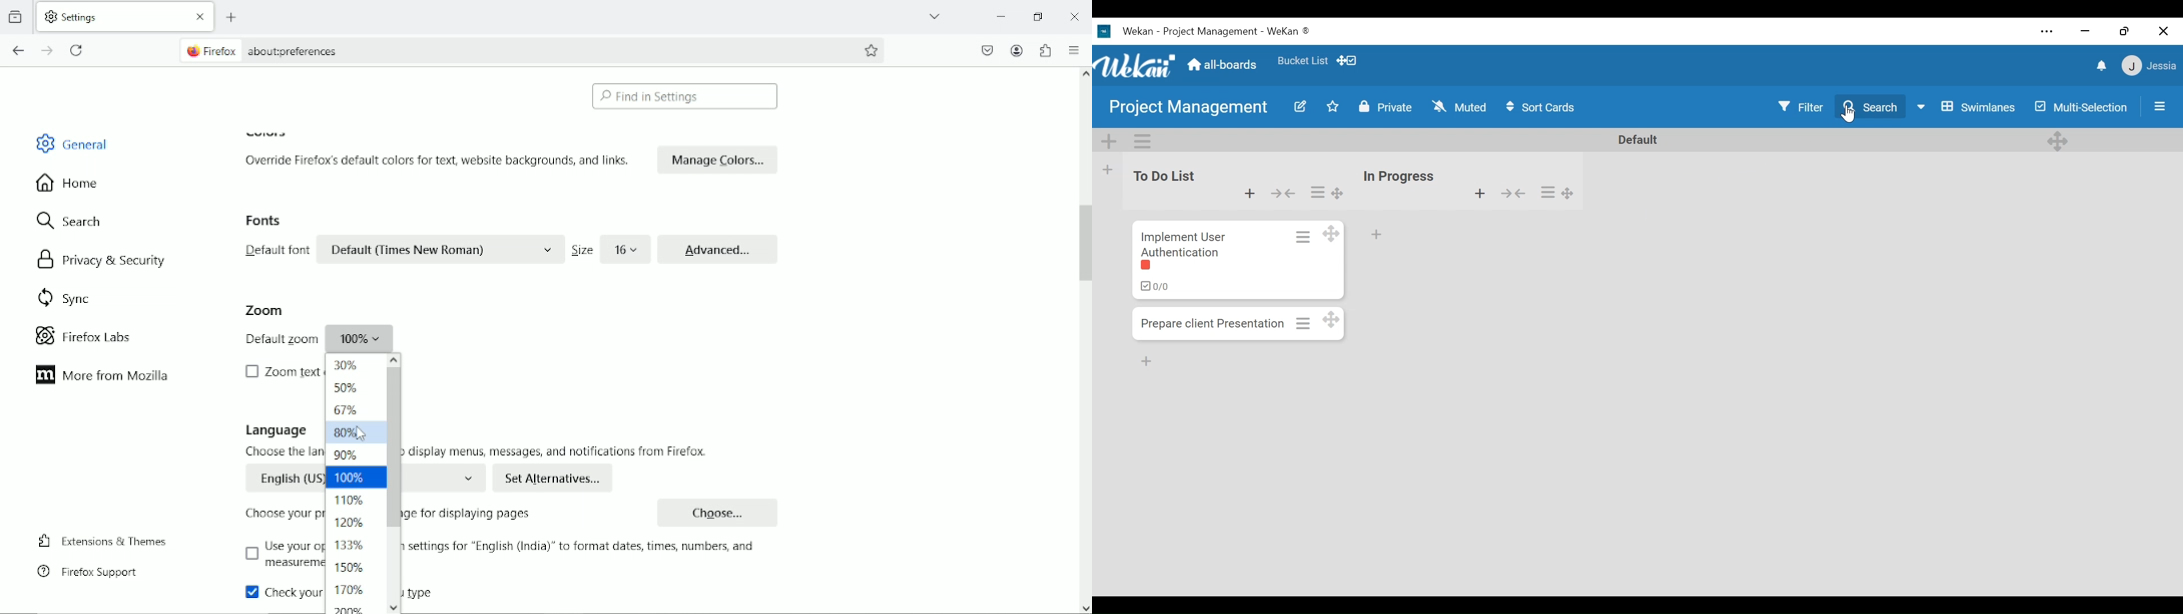  Describe the element at coordinates (1074, 15) in the screenshot. I see `Close` at that location.